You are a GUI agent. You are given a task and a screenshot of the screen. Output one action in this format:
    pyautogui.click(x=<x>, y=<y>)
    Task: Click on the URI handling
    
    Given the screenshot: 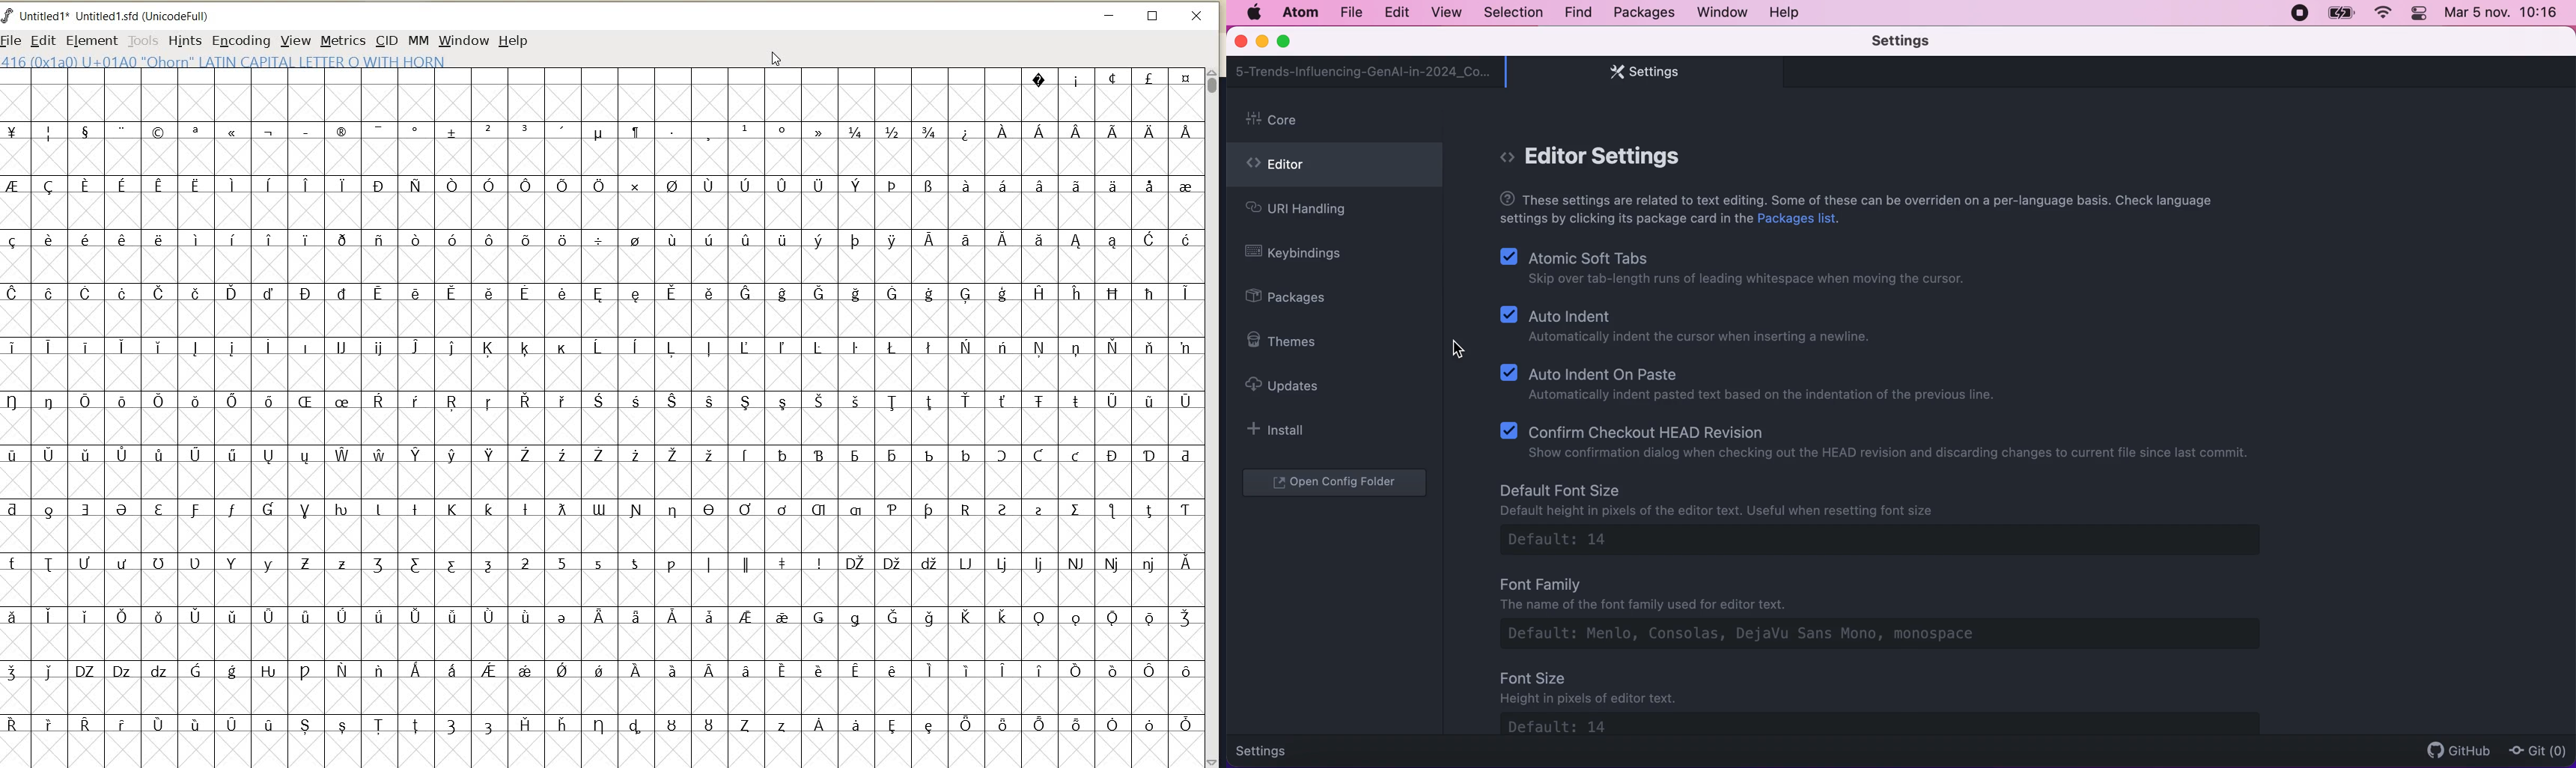 What is the action you would take?
    pyautogui.click(x=1315, y=212)
    